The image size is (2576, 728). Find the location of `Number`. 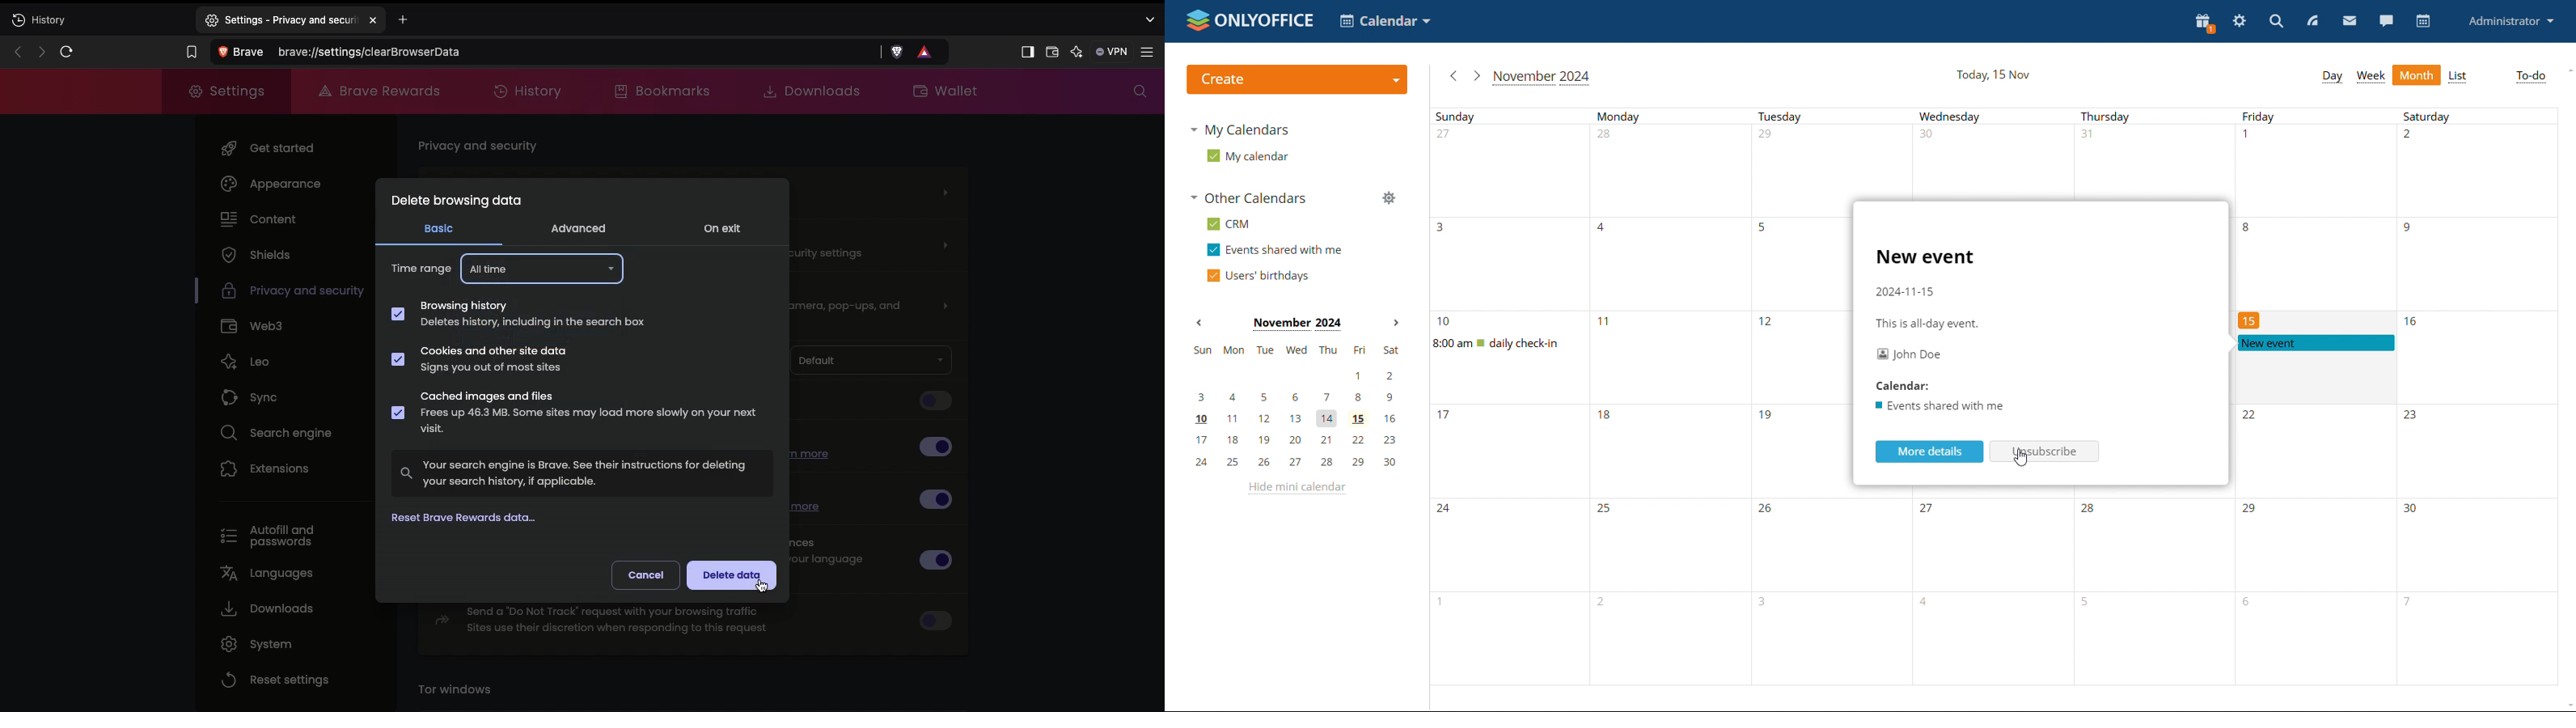

Number is located at coordinates (1603, 321).